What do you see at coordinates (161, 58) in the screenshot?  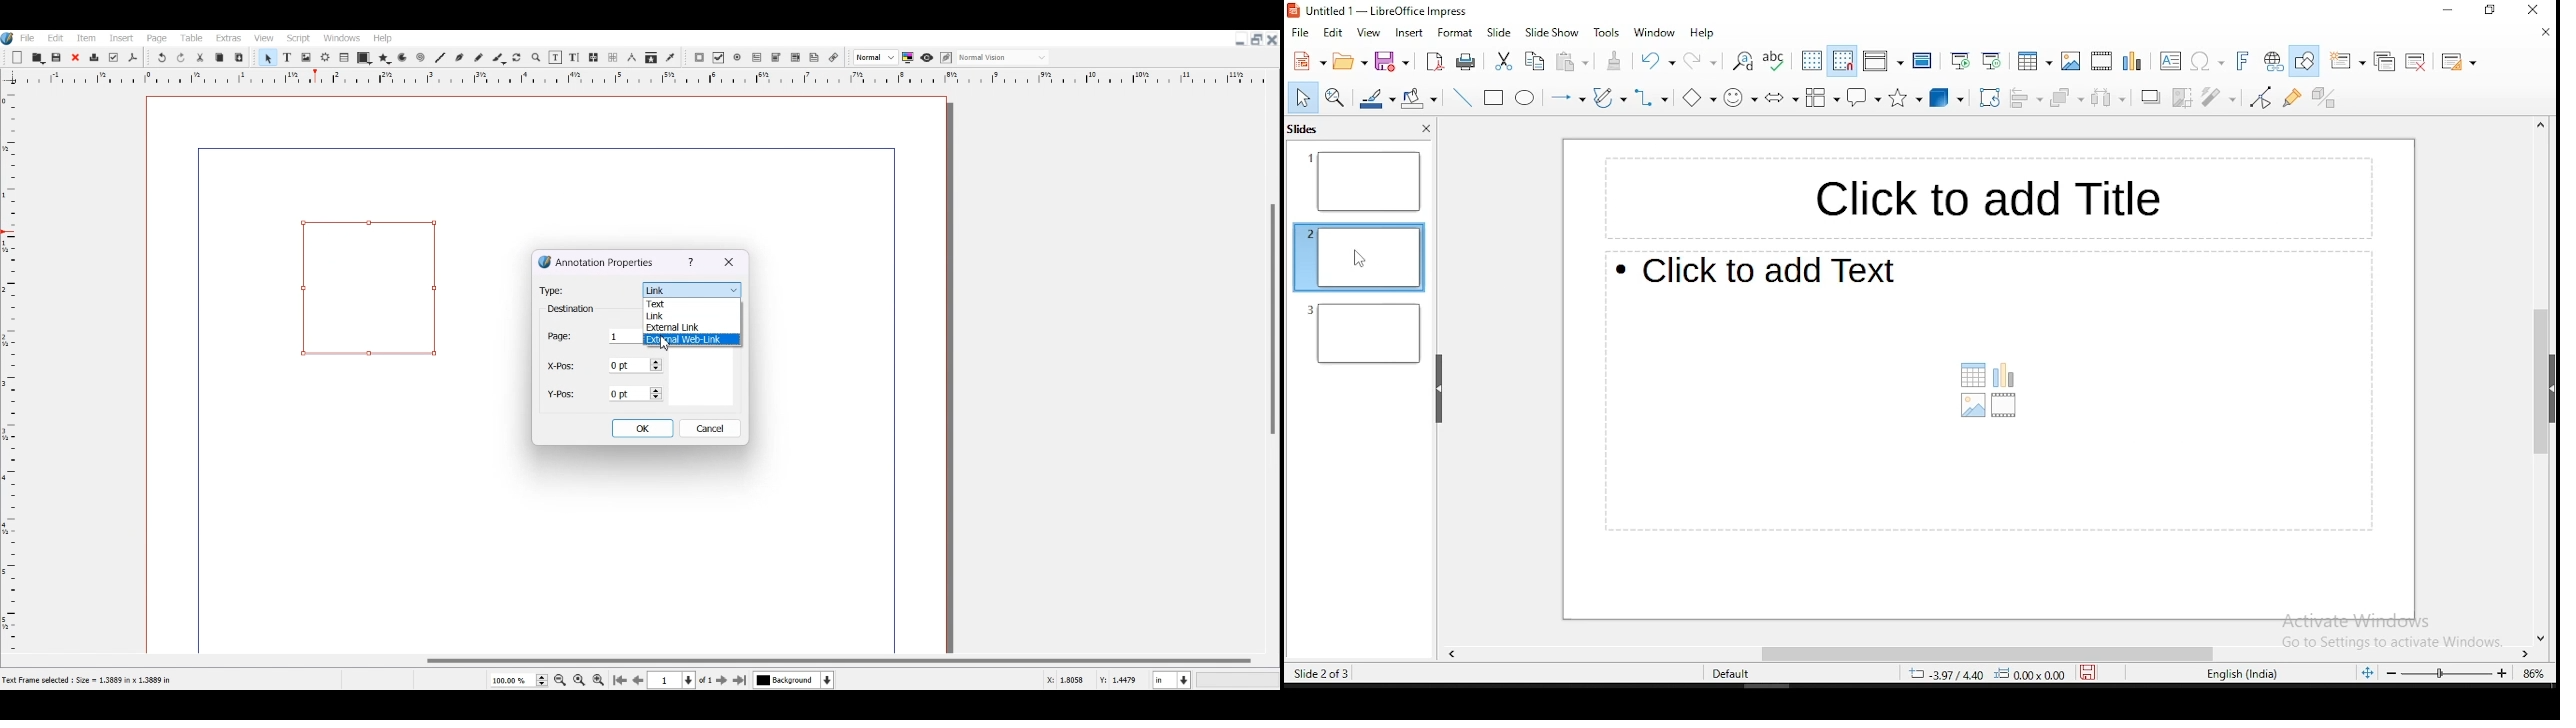 I see `Undo` at bounding box center [161, 58].